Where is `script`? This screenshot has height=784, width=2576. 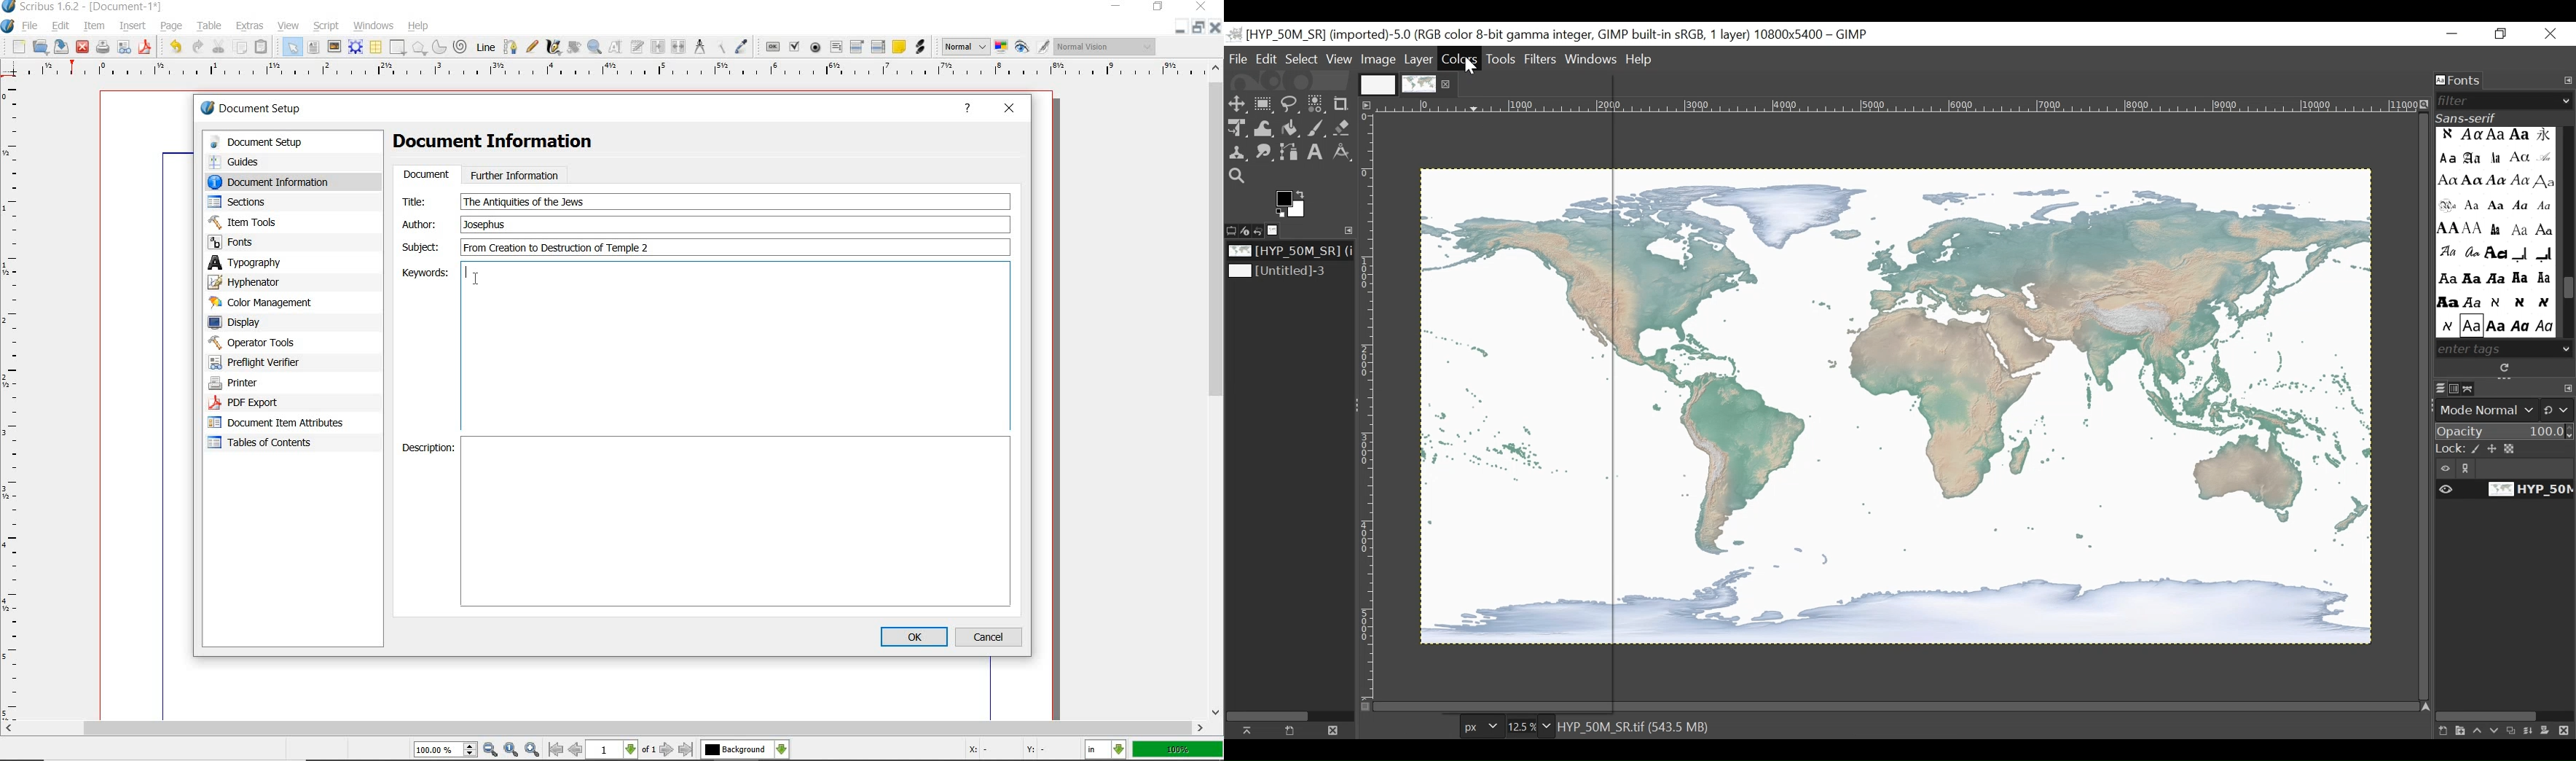
script is located at coordinates (326, 26).